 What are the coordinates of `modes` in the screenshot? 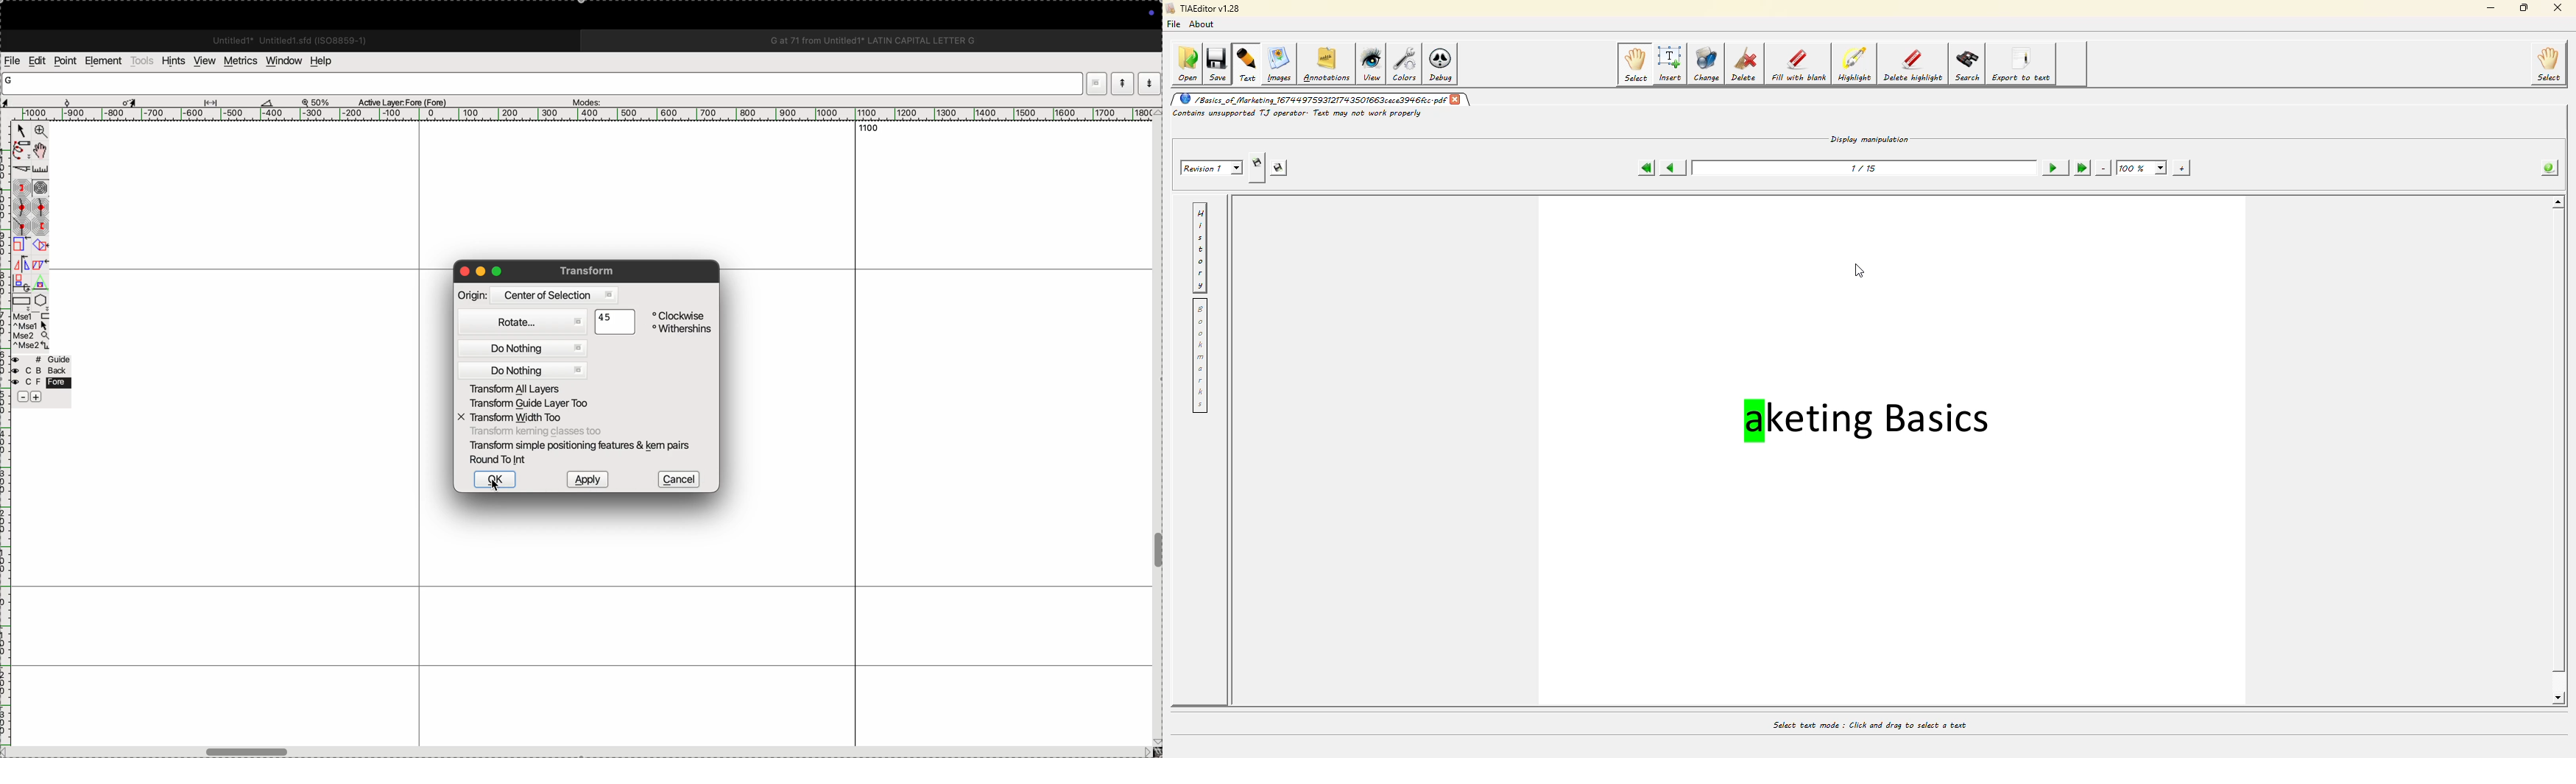 It's located at (587, 101).